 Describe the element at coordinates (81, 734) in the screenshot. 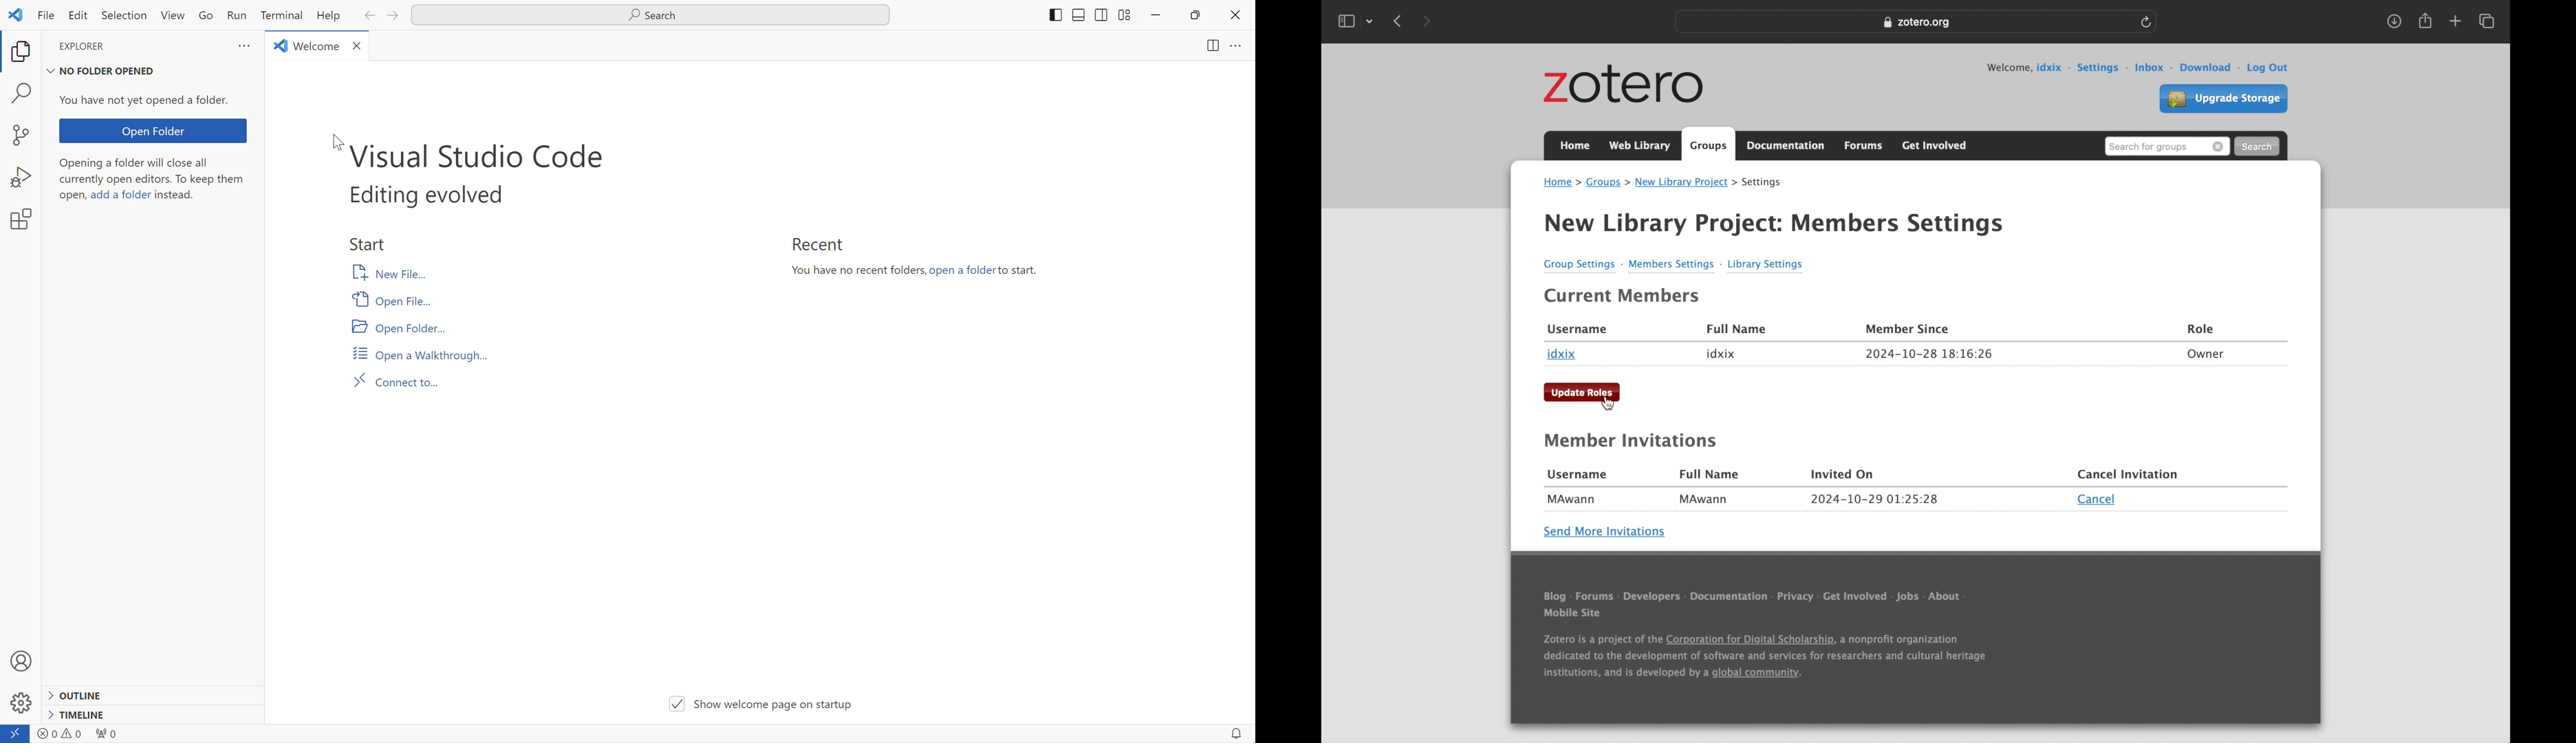

I see `warnings` at that location.